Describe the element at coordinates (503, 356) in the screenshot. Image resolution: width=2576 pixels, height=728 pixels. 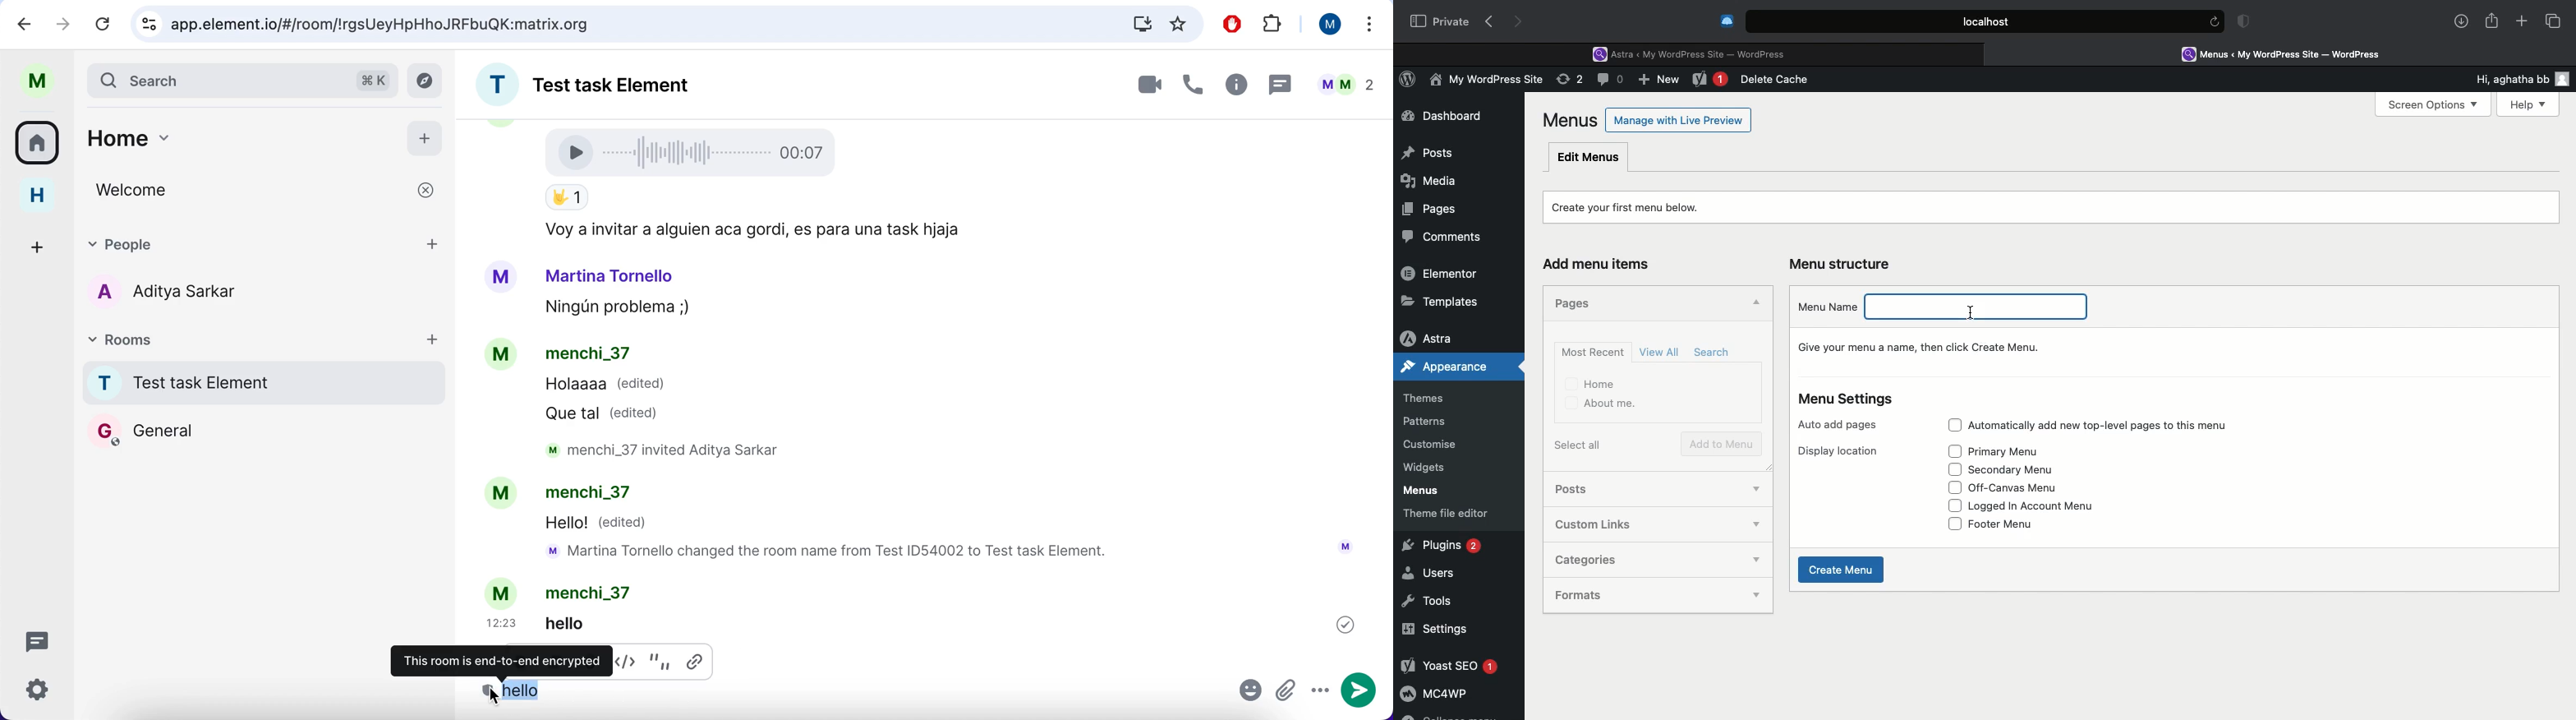
I see `Avatar` at that location.